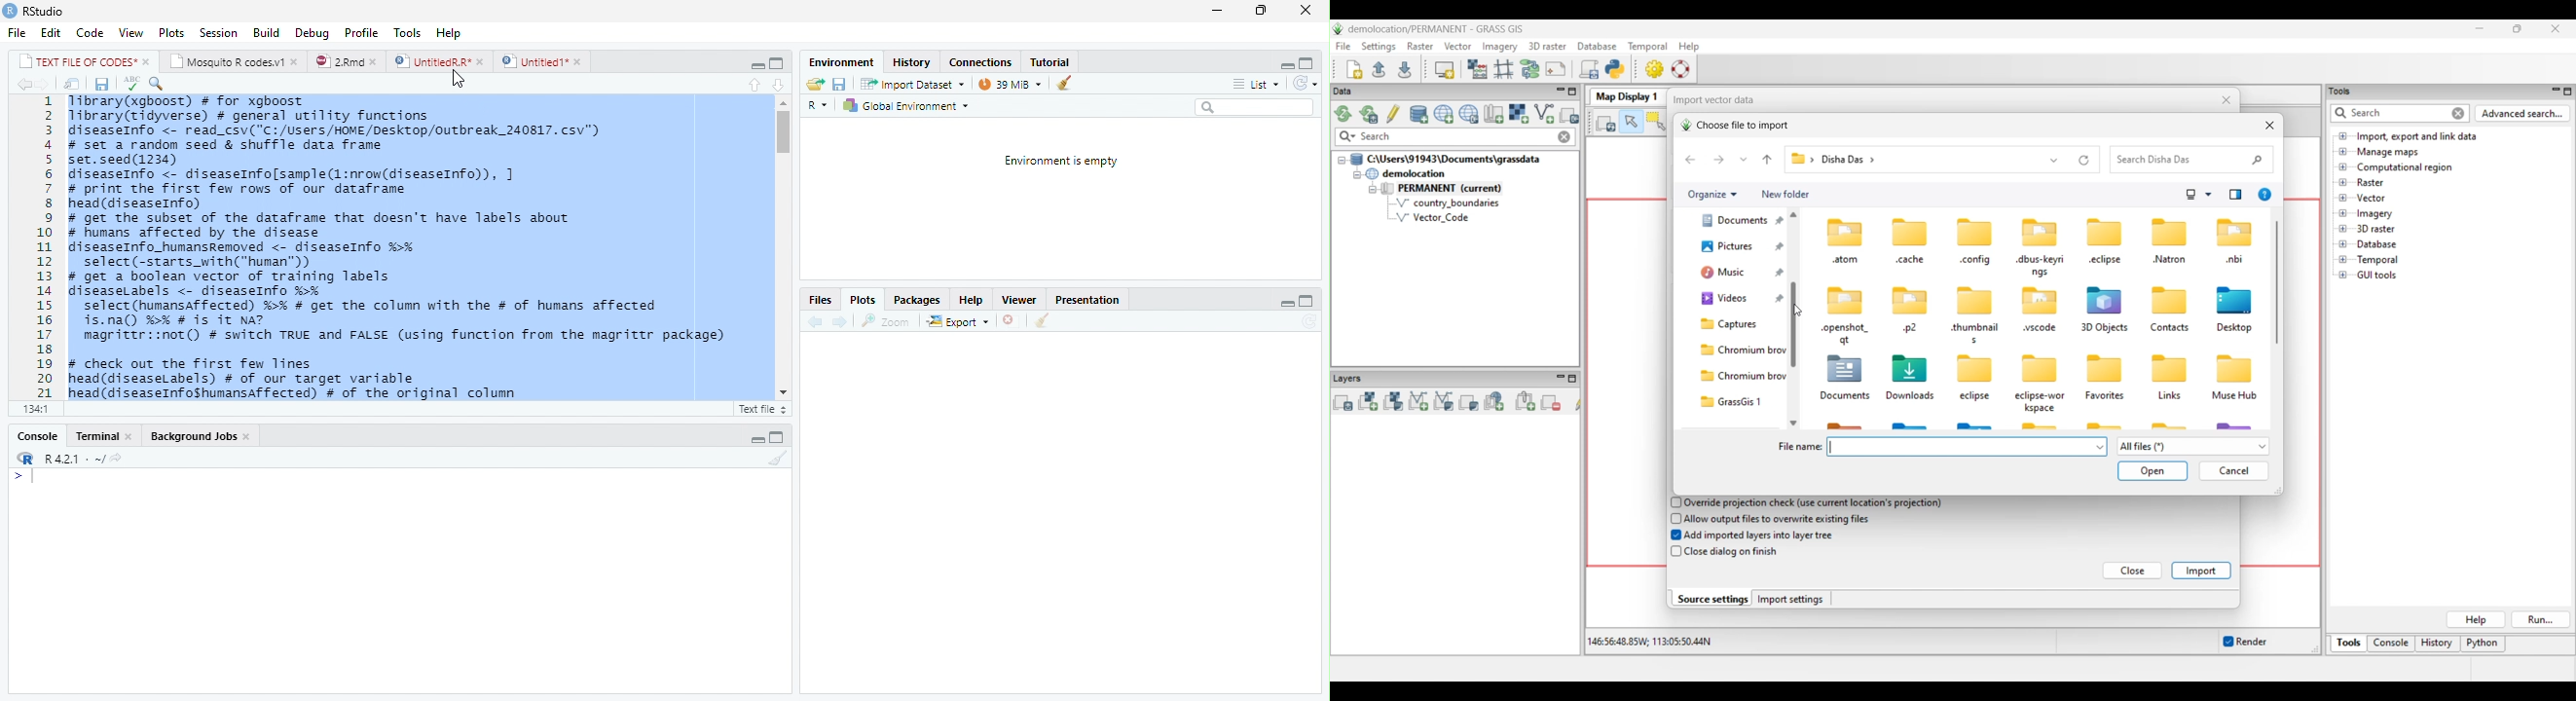  Describe the element at coordinates (813, 320) in the screenshot. I see `Previous` at that location.